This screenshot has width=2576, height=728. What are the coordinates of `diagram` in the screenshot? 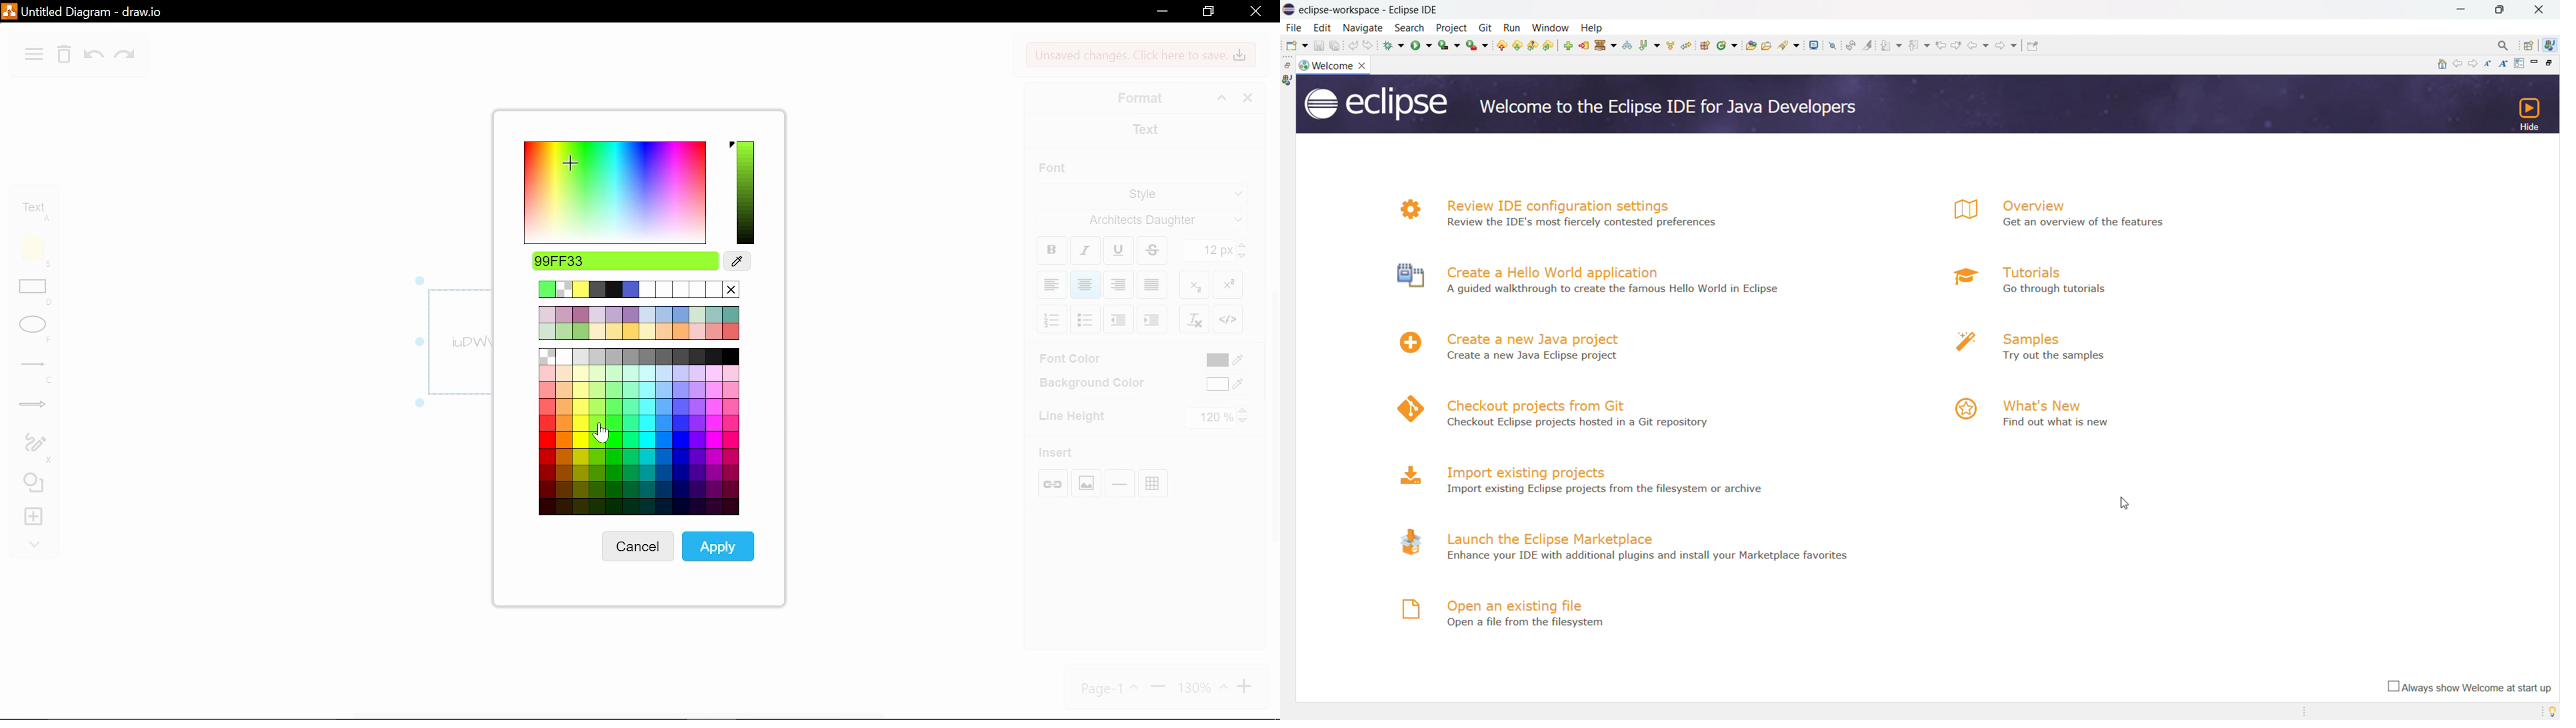 It's located at (34, 56).